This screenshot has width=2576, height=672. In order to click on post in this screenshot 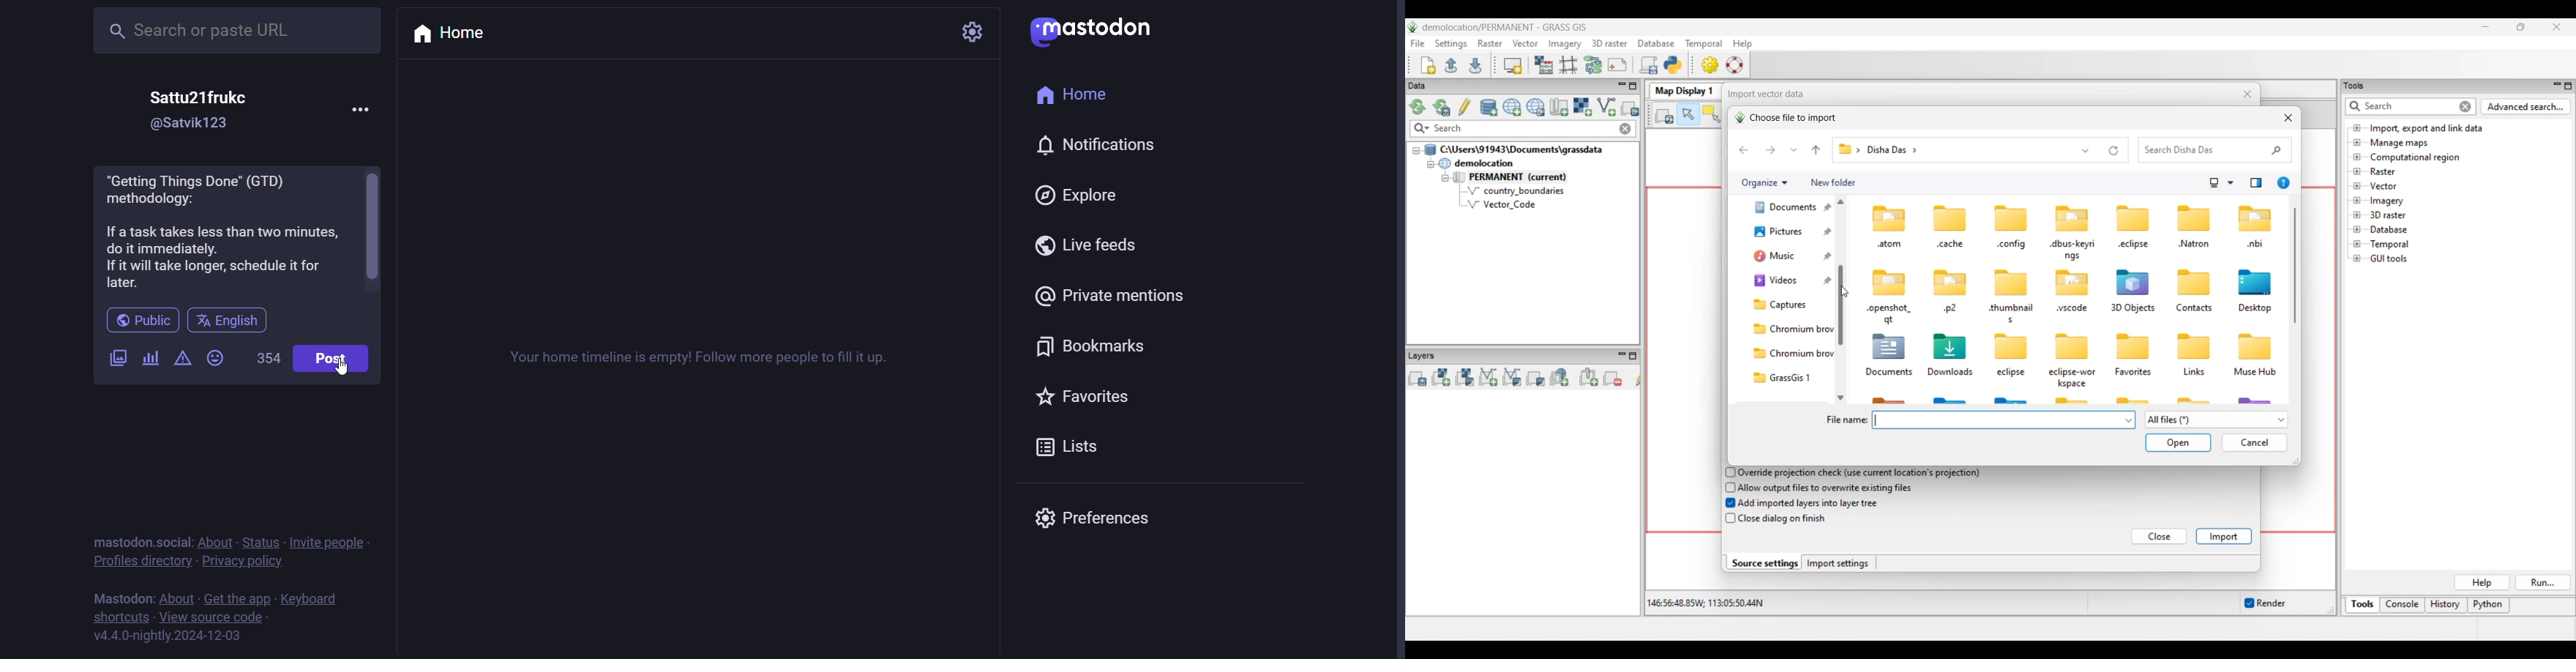, I will do `click(329, 360)`.